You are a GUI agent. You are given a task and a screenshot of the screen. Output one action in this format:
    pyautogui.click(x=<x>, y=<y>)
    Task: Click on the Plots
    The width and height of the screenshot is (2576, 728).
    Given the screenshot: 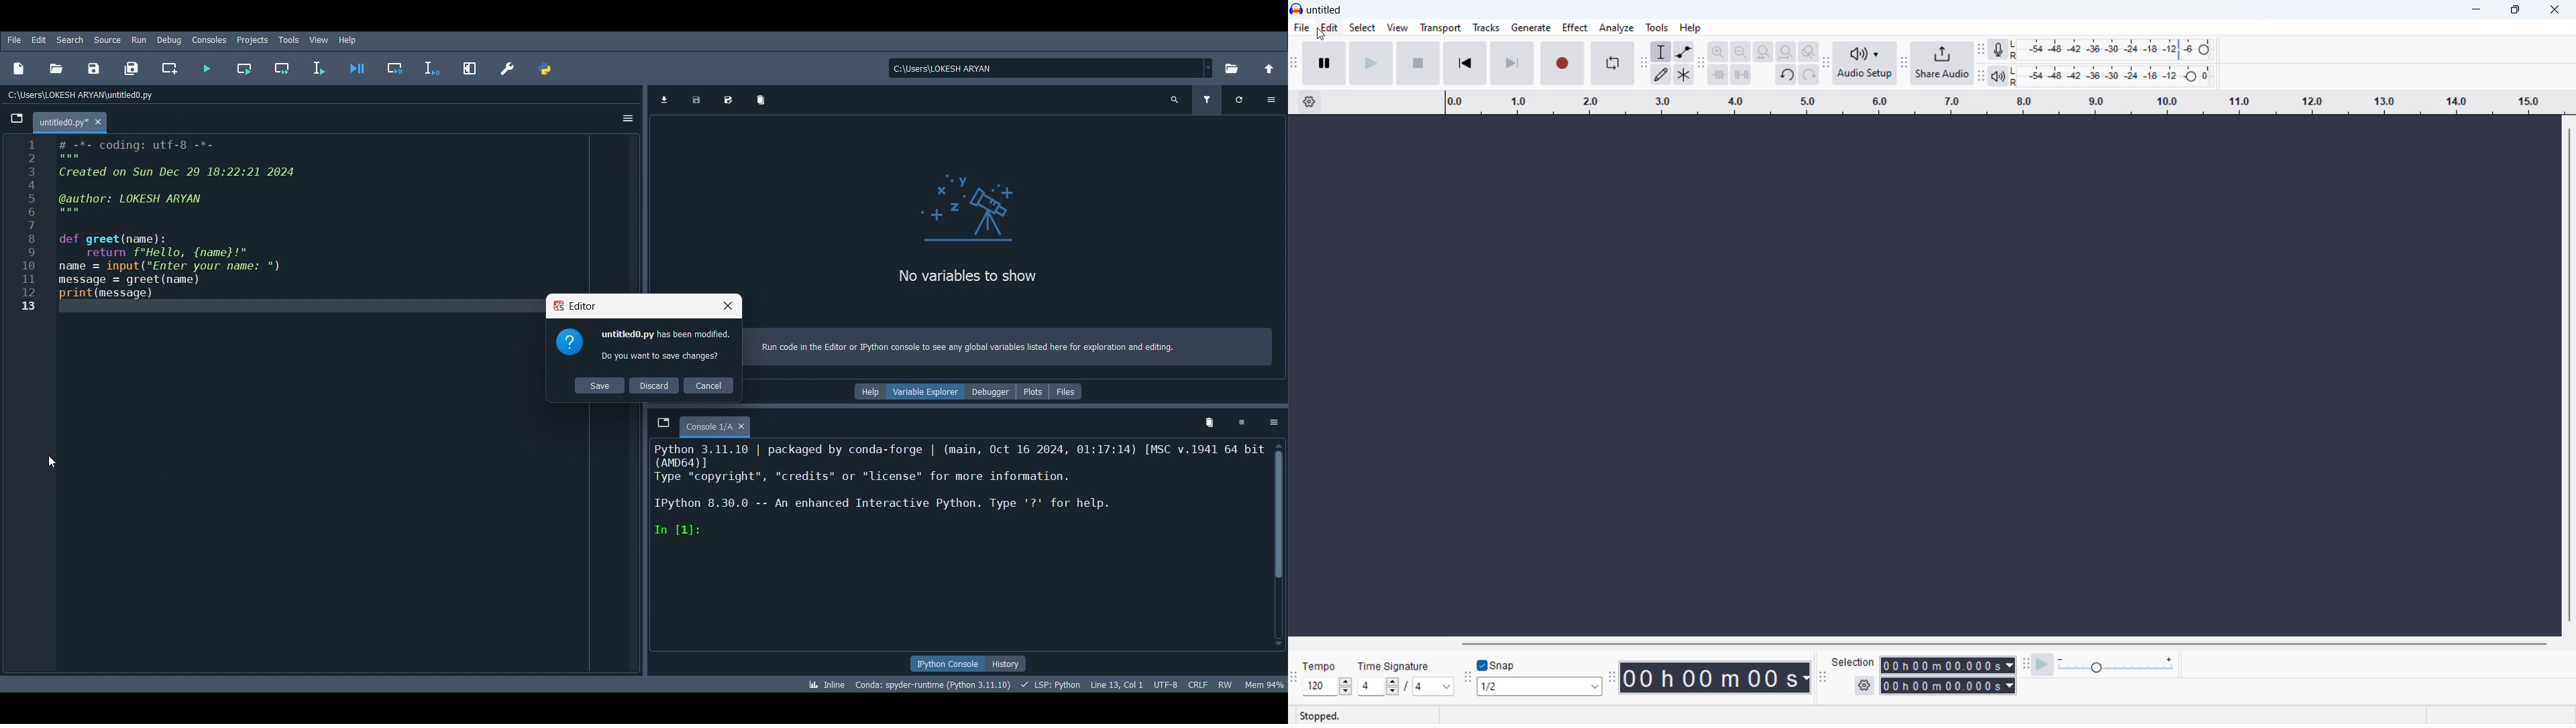 What is the action you would take?
    pyautogui.click(x=1030, y=391)
    